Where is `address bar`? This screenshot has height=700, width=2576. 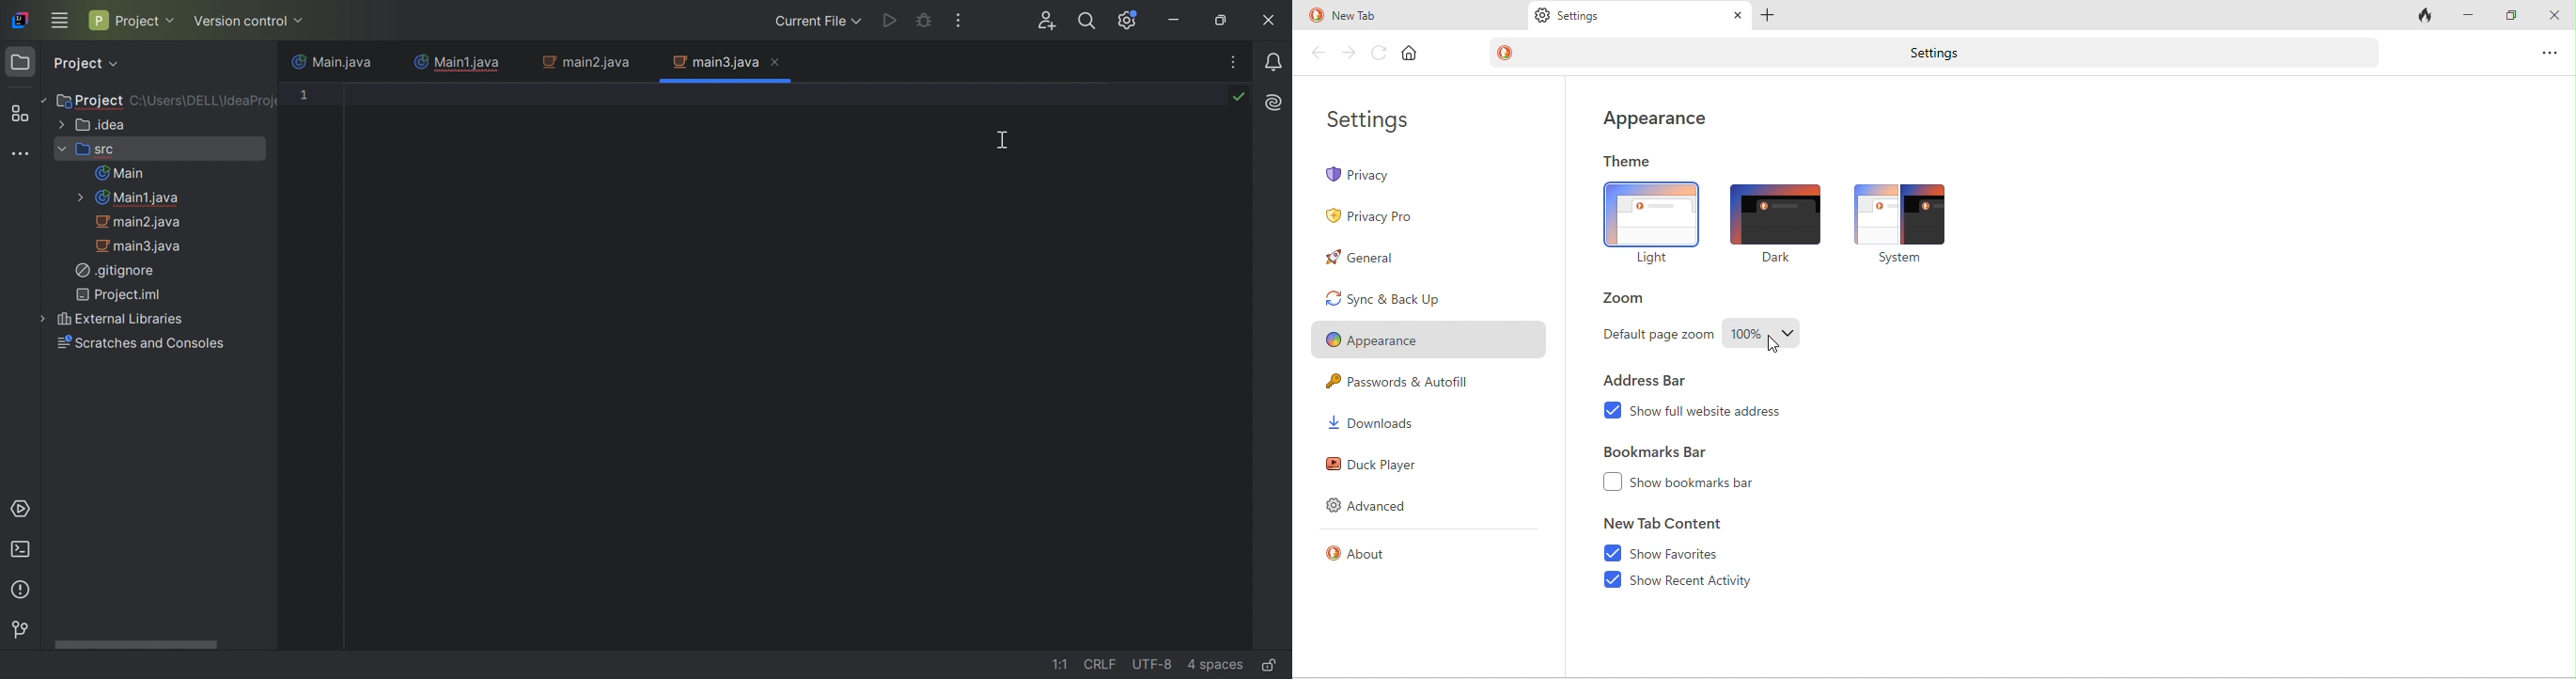 address bar is located at coordinates (1650, 379).